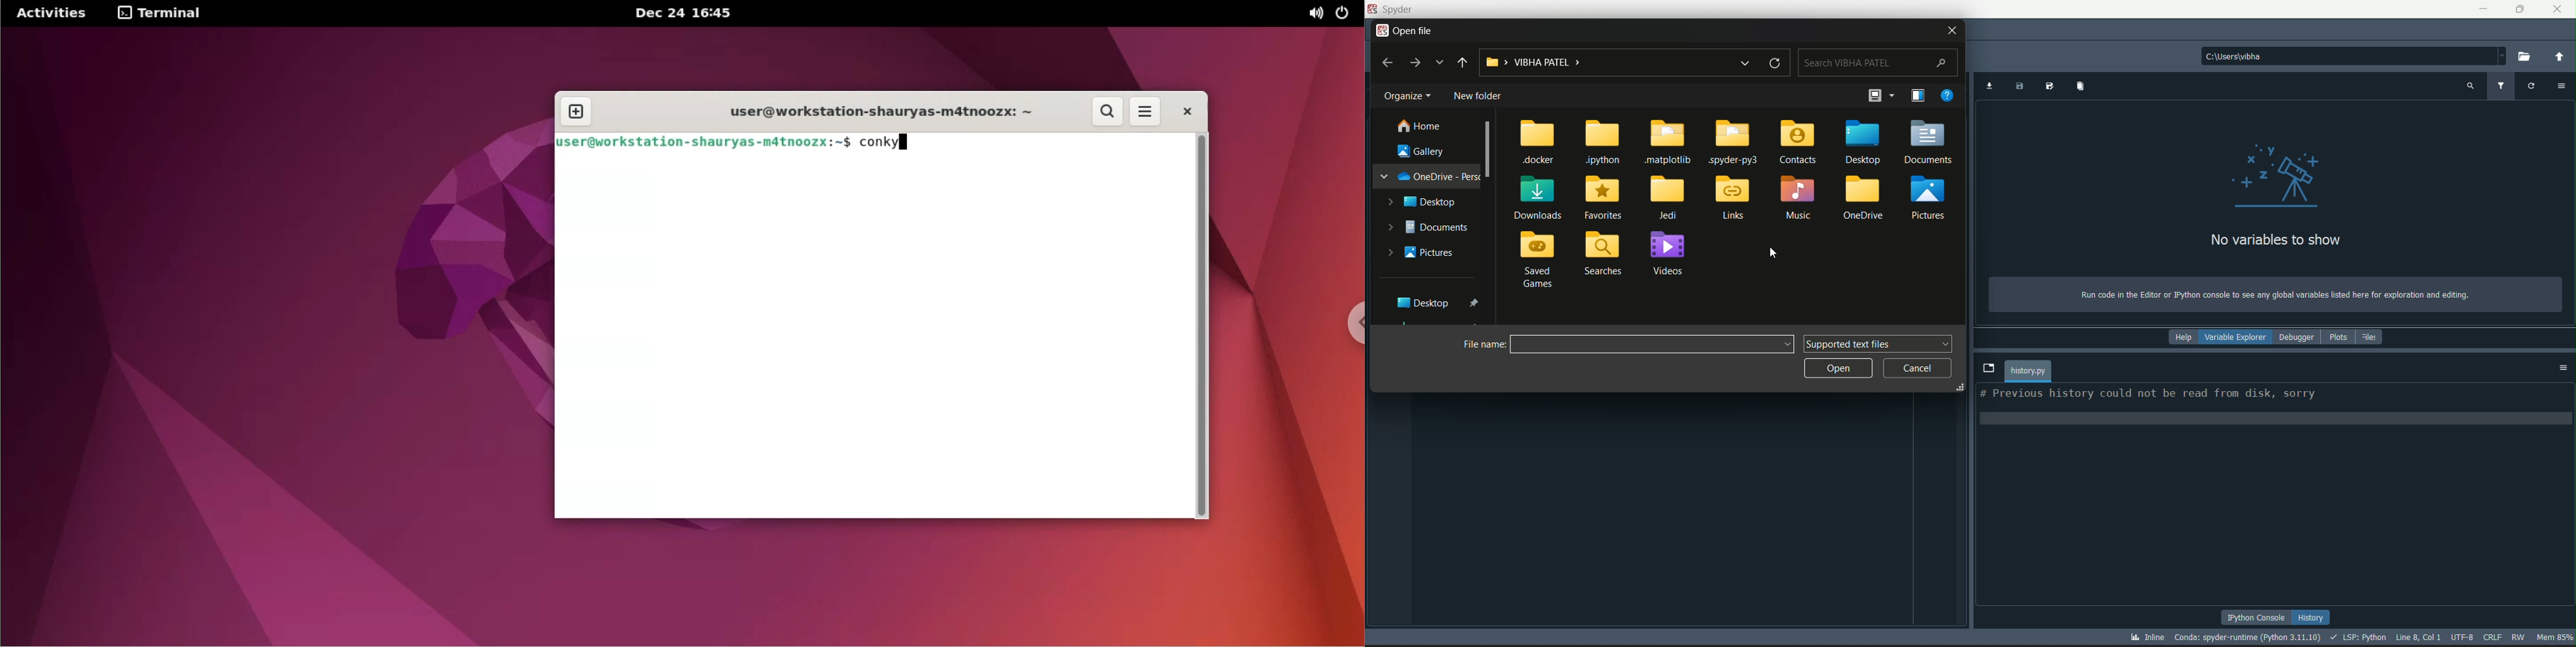  I want to click on file path, so click(1599, 62).